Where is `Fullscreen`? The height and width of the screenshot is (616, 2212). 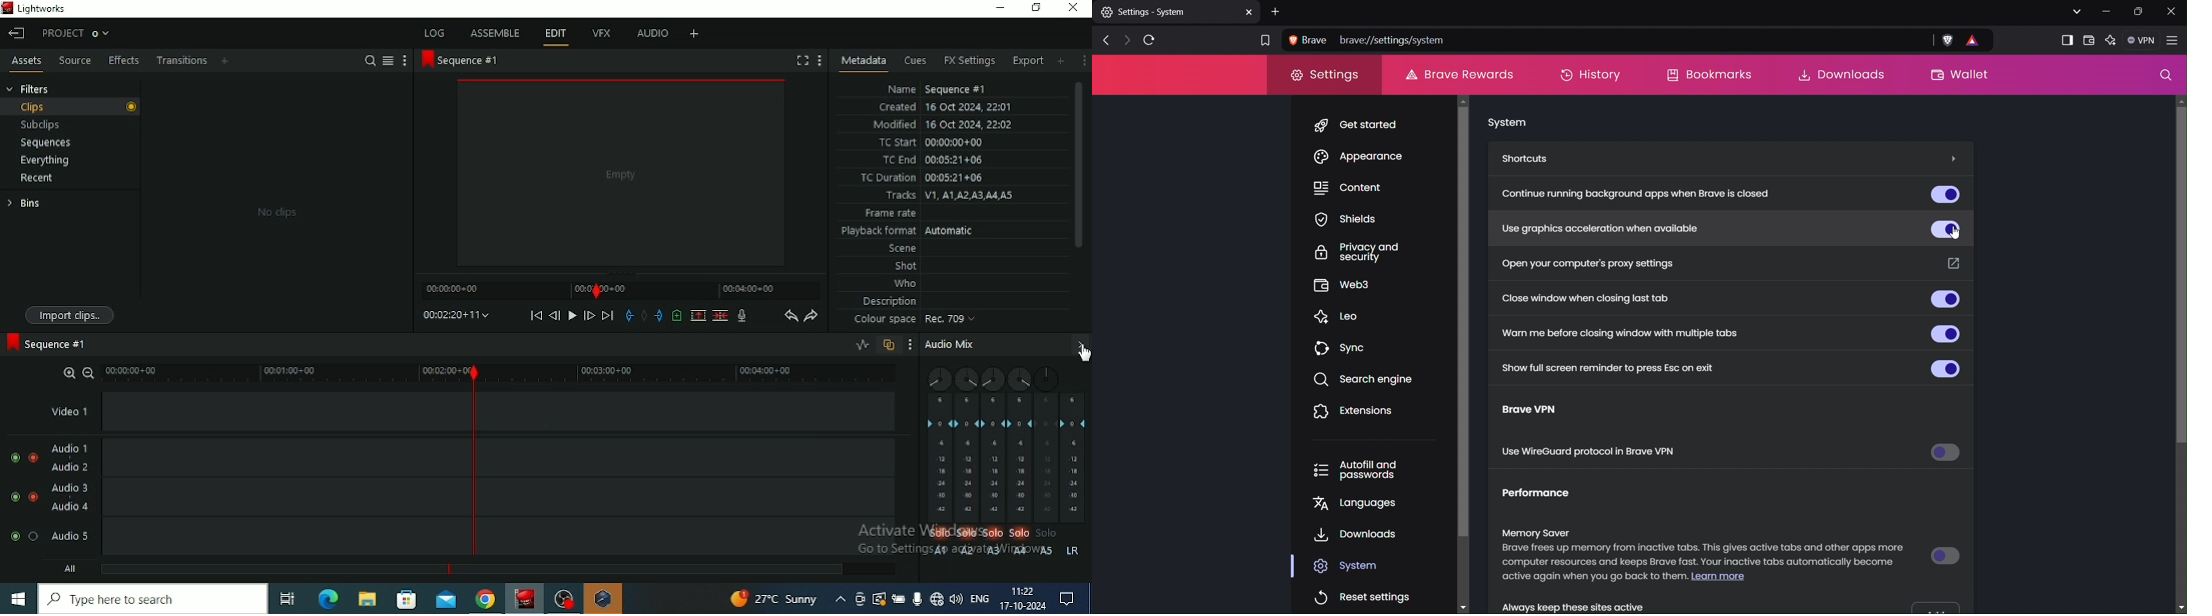 Fullscreen is located at coordinates (802, 60).